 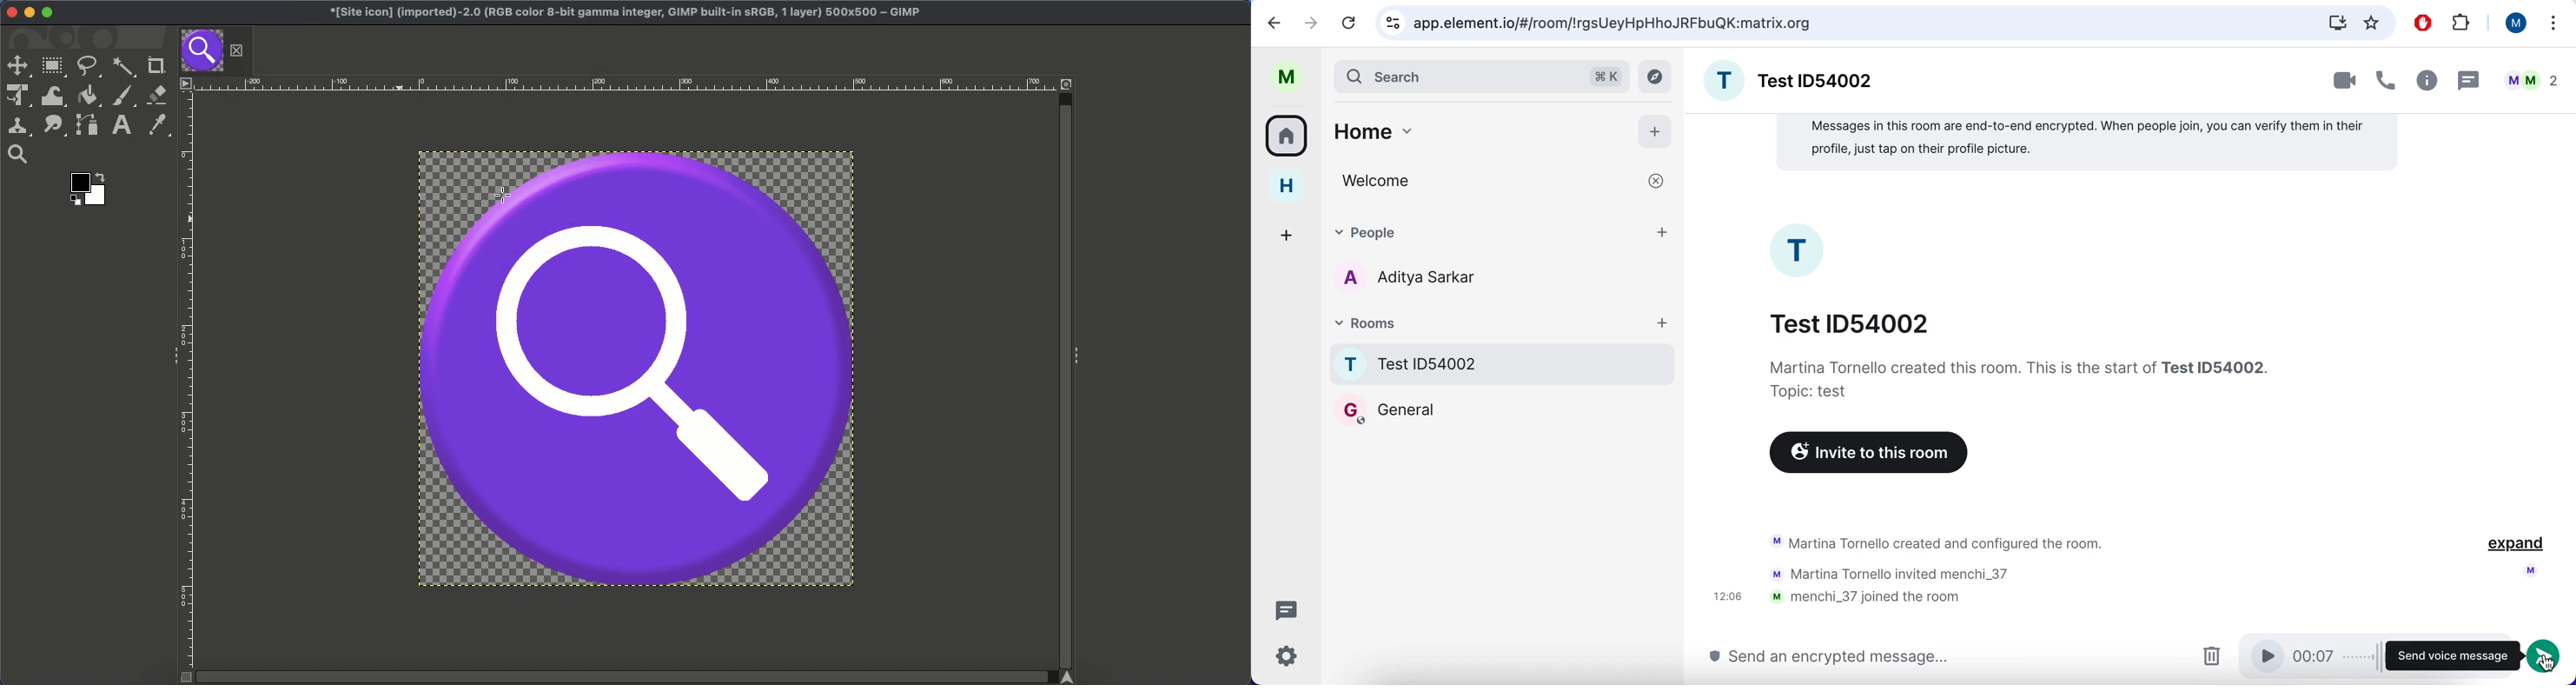 What do you see at coordinates (1390, 23) in the screenshot?
I see `controls` at bounding box center [1390, 23].